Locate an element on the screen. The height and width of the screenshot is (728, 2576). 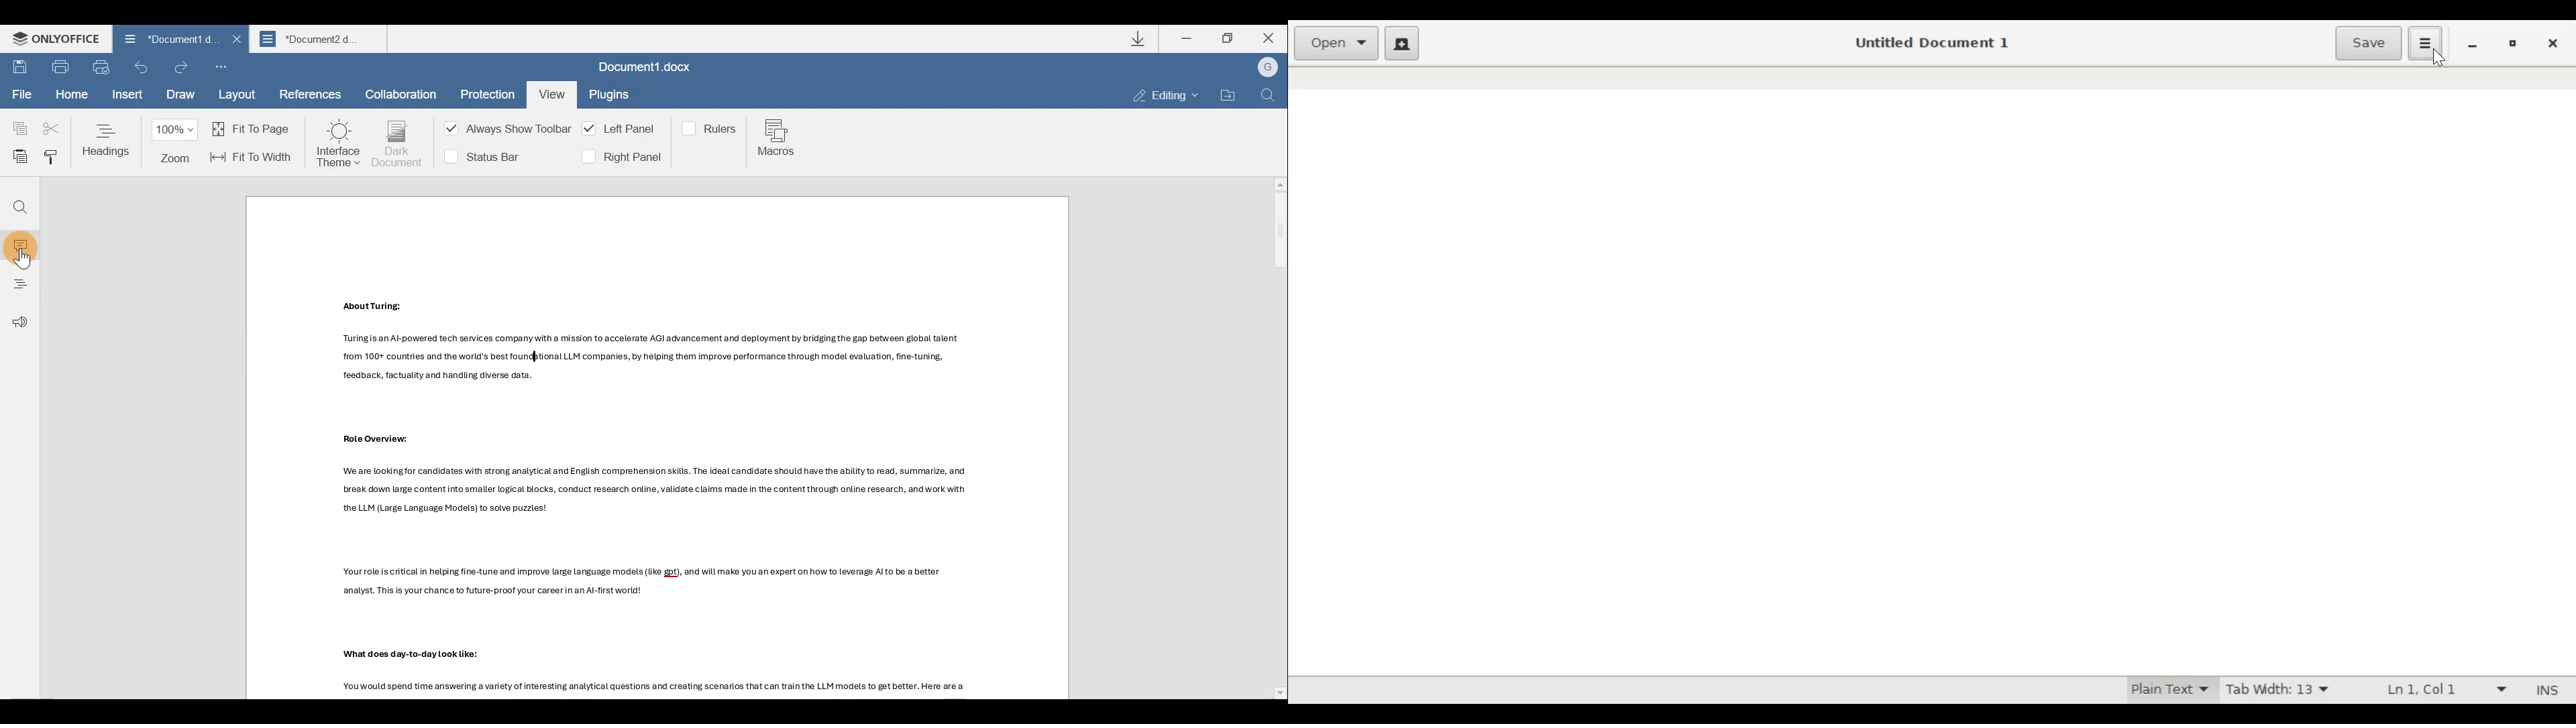
Headings is located at coordinates (107, 139).